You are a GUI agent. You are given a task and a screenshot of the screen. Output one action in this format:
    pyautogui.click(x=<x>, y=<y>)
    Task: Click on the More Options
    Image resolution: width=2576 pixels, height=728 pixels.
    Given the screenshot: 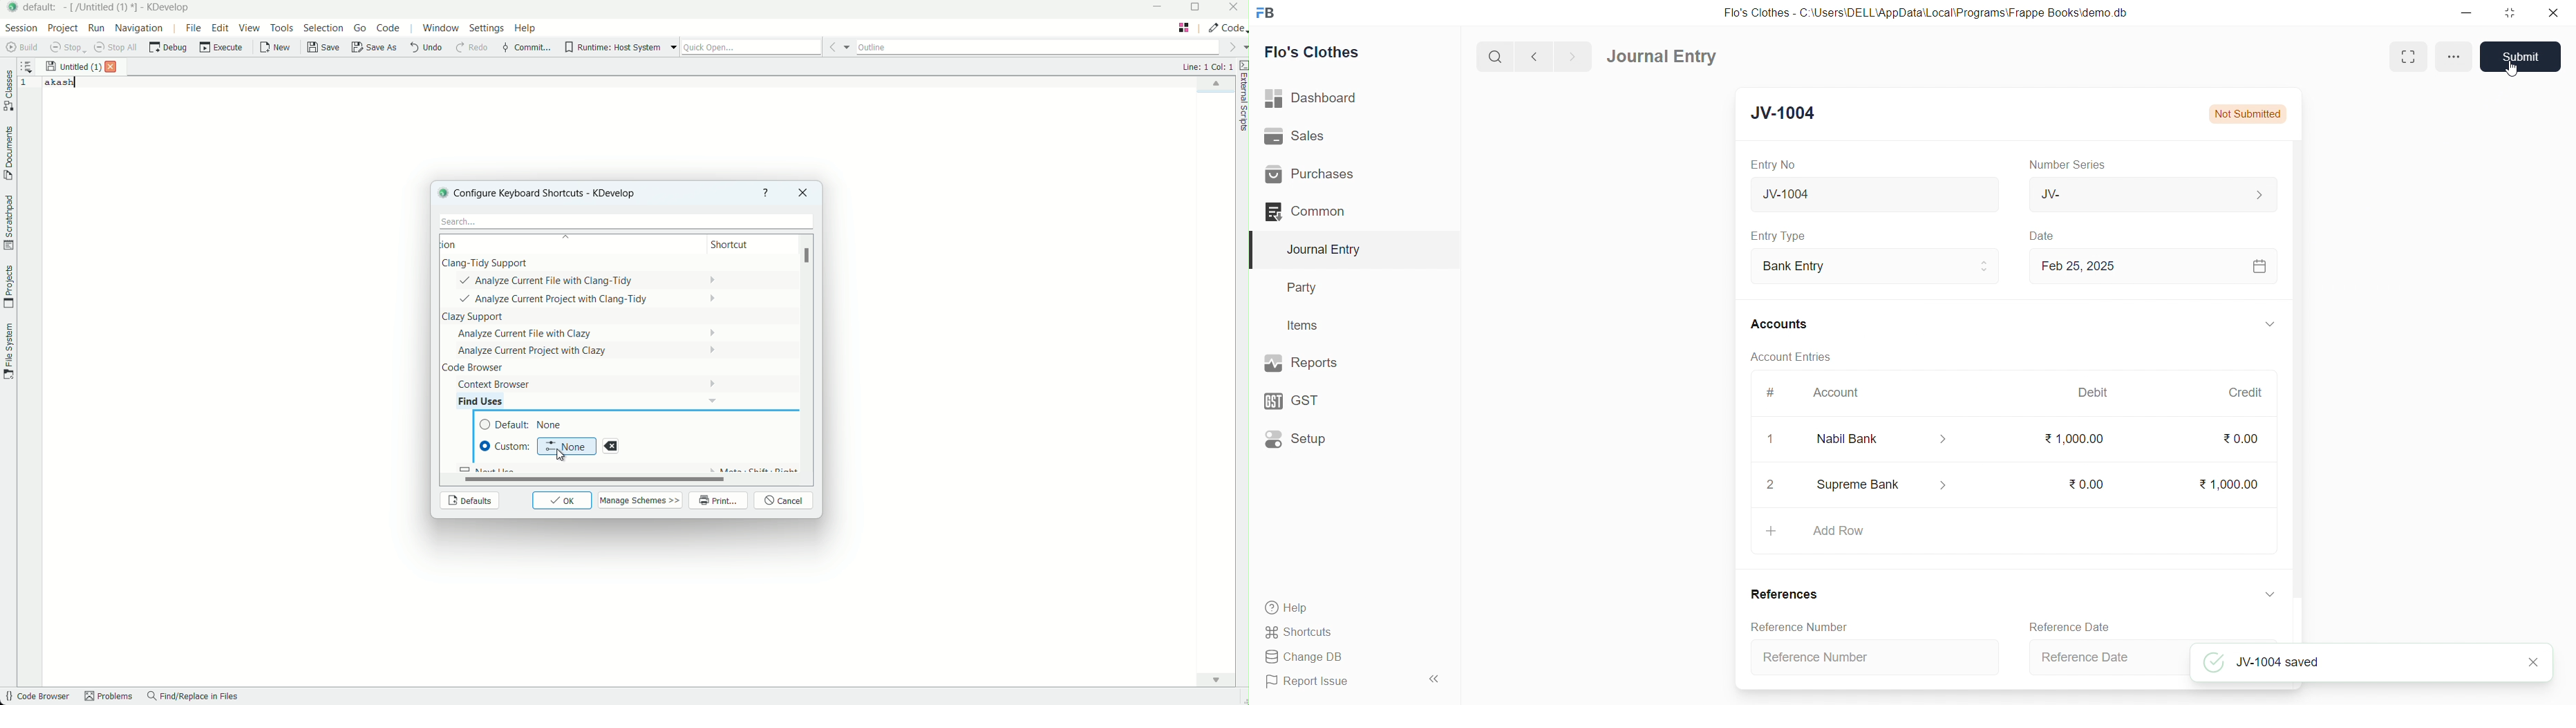 What is the action you would take?
    pyautogui.click(x=2452, y=57)
    